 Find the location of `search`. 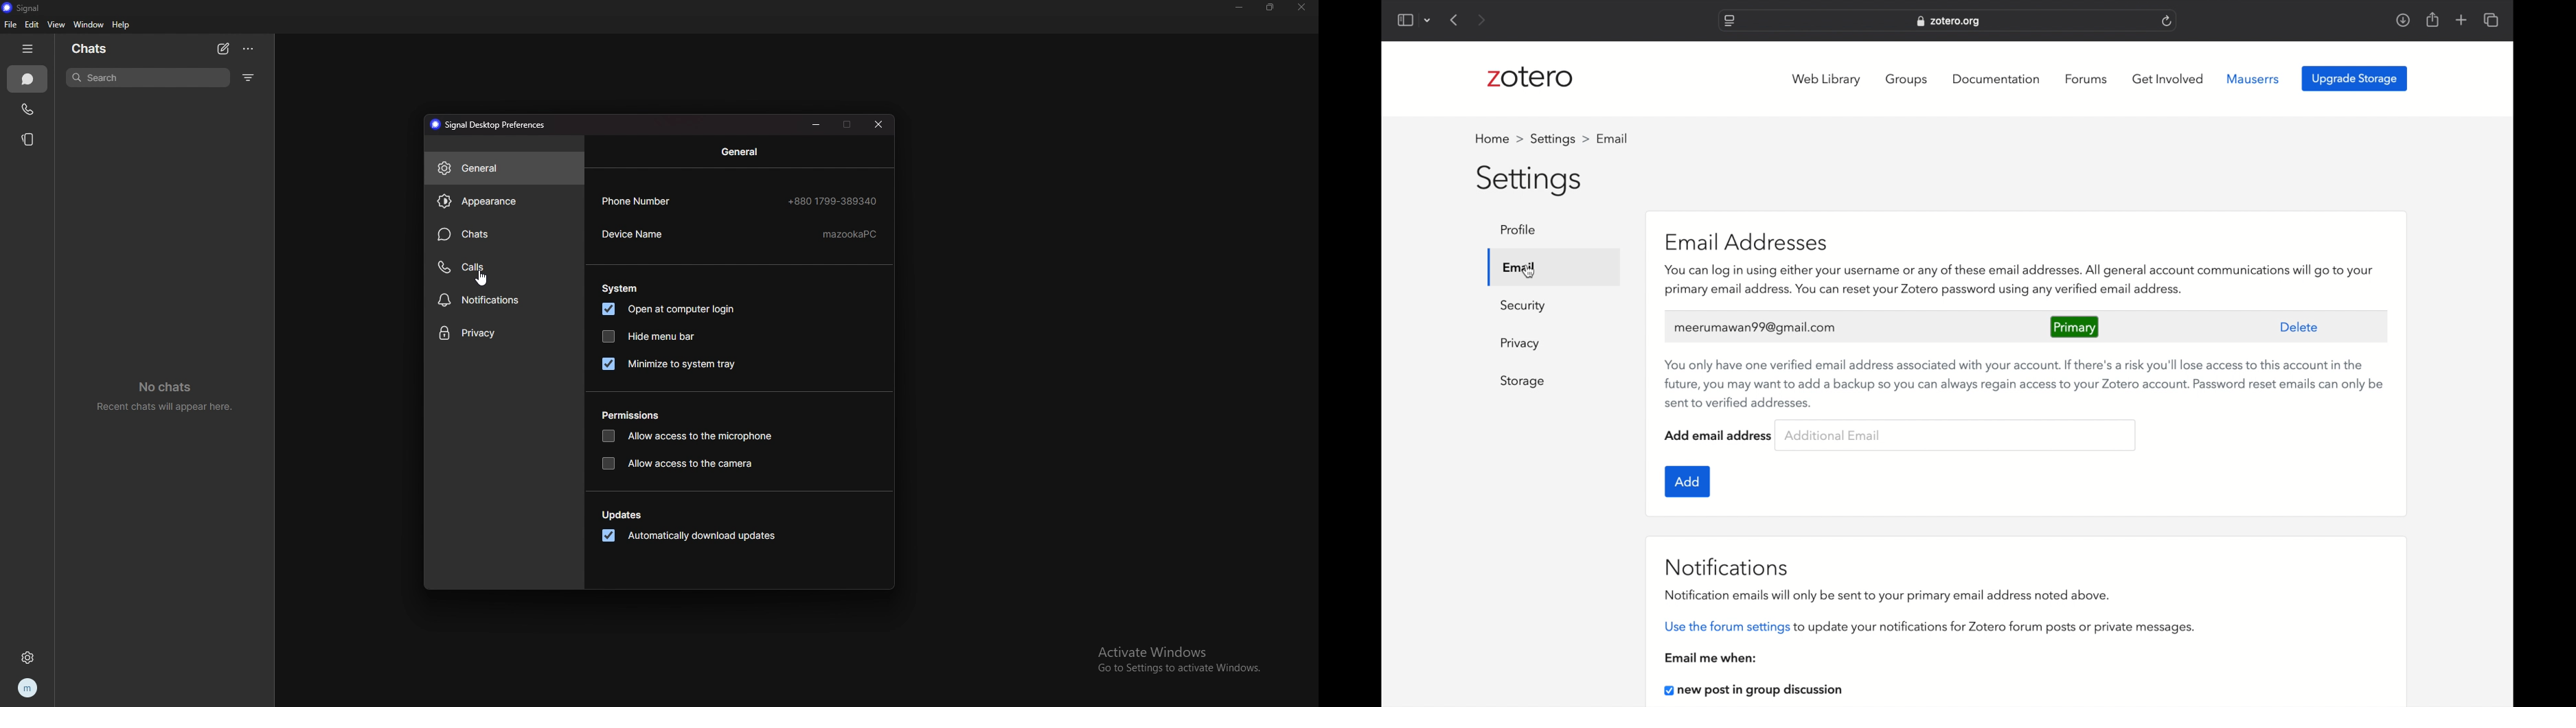

search is located at coordinates (150, 77).